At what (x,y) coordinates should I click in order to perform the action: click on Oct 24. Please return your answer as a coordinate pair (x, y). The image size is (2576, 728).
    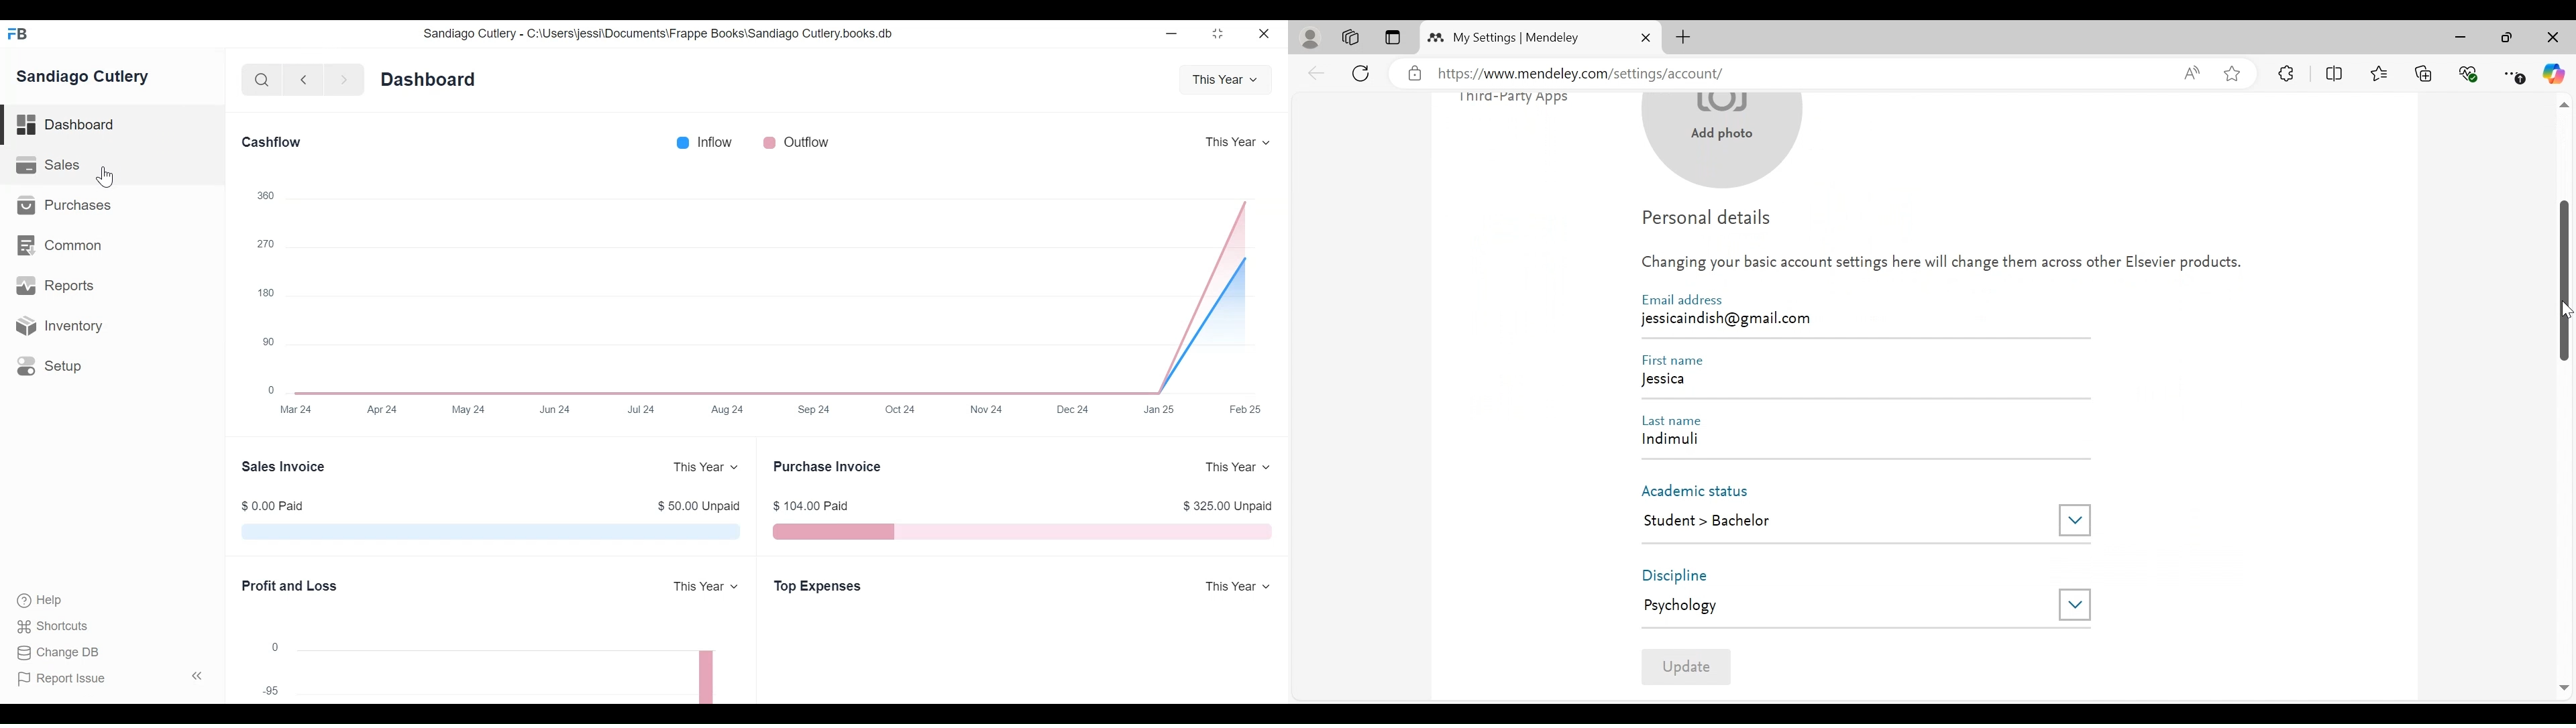
    Looking at the image, I should click on (904, 409).